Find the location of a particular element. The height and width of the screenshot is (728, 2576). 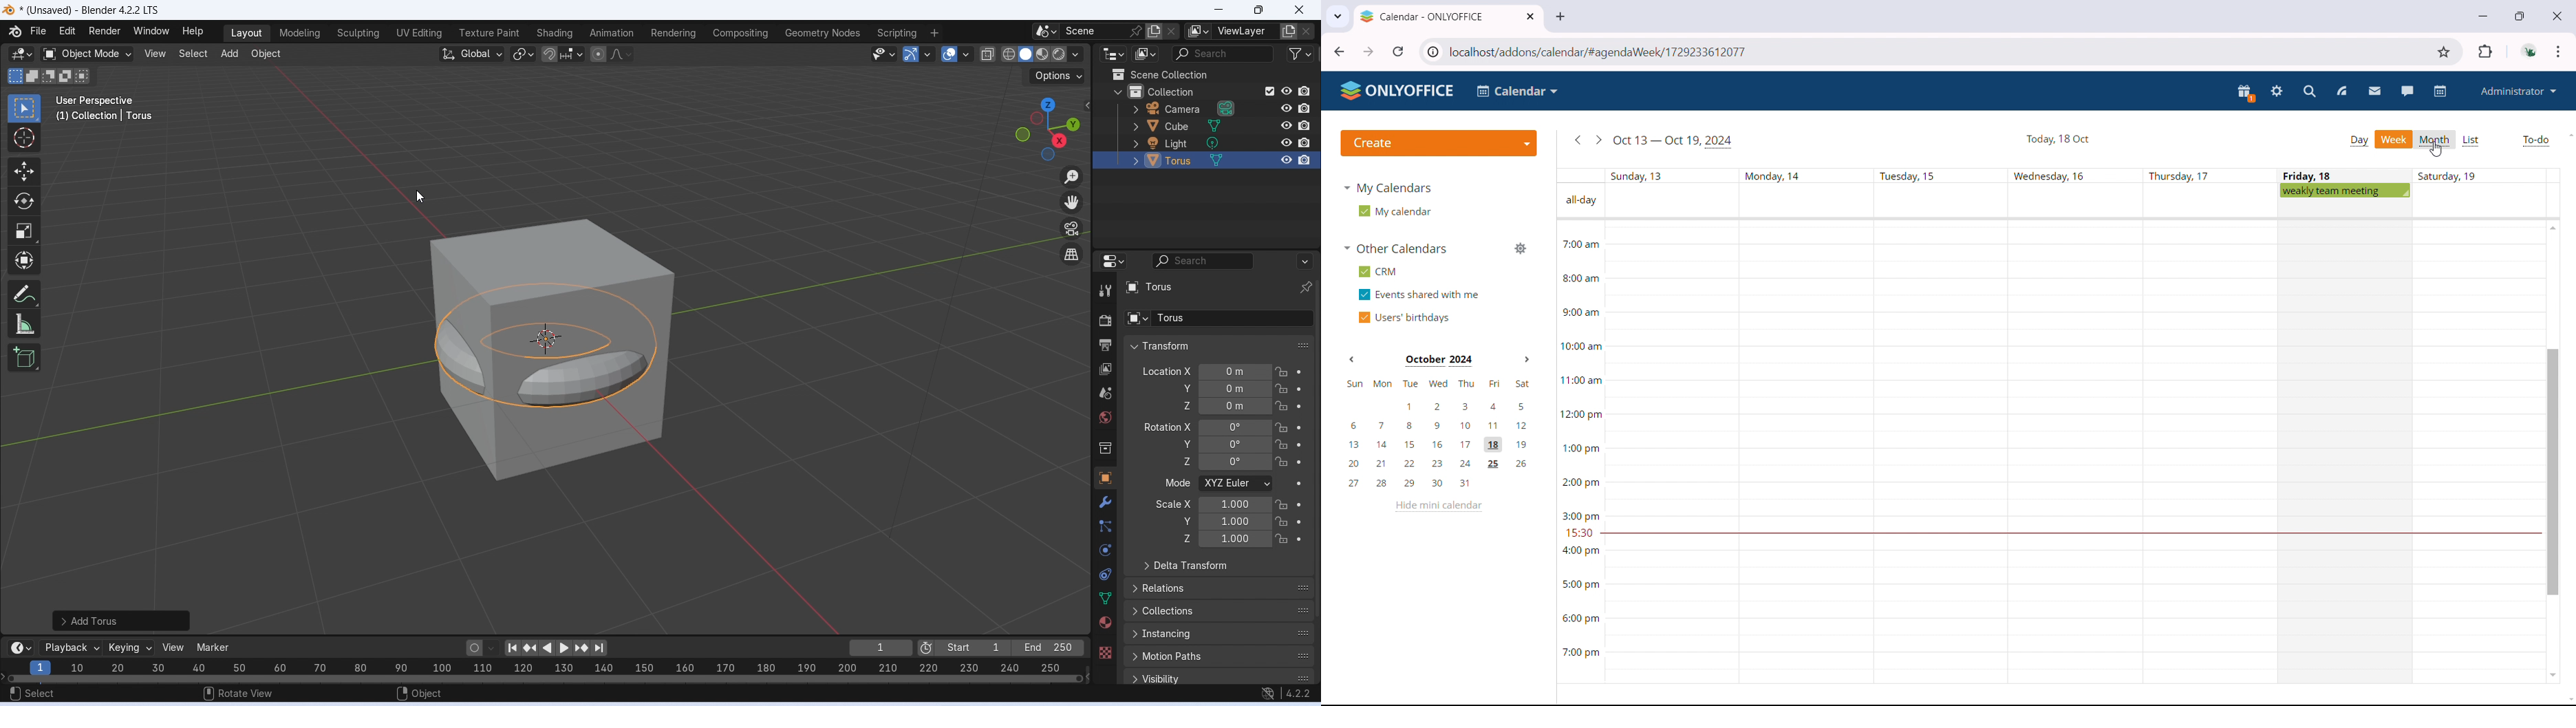

Add cube is located at coordinates (25, 356).